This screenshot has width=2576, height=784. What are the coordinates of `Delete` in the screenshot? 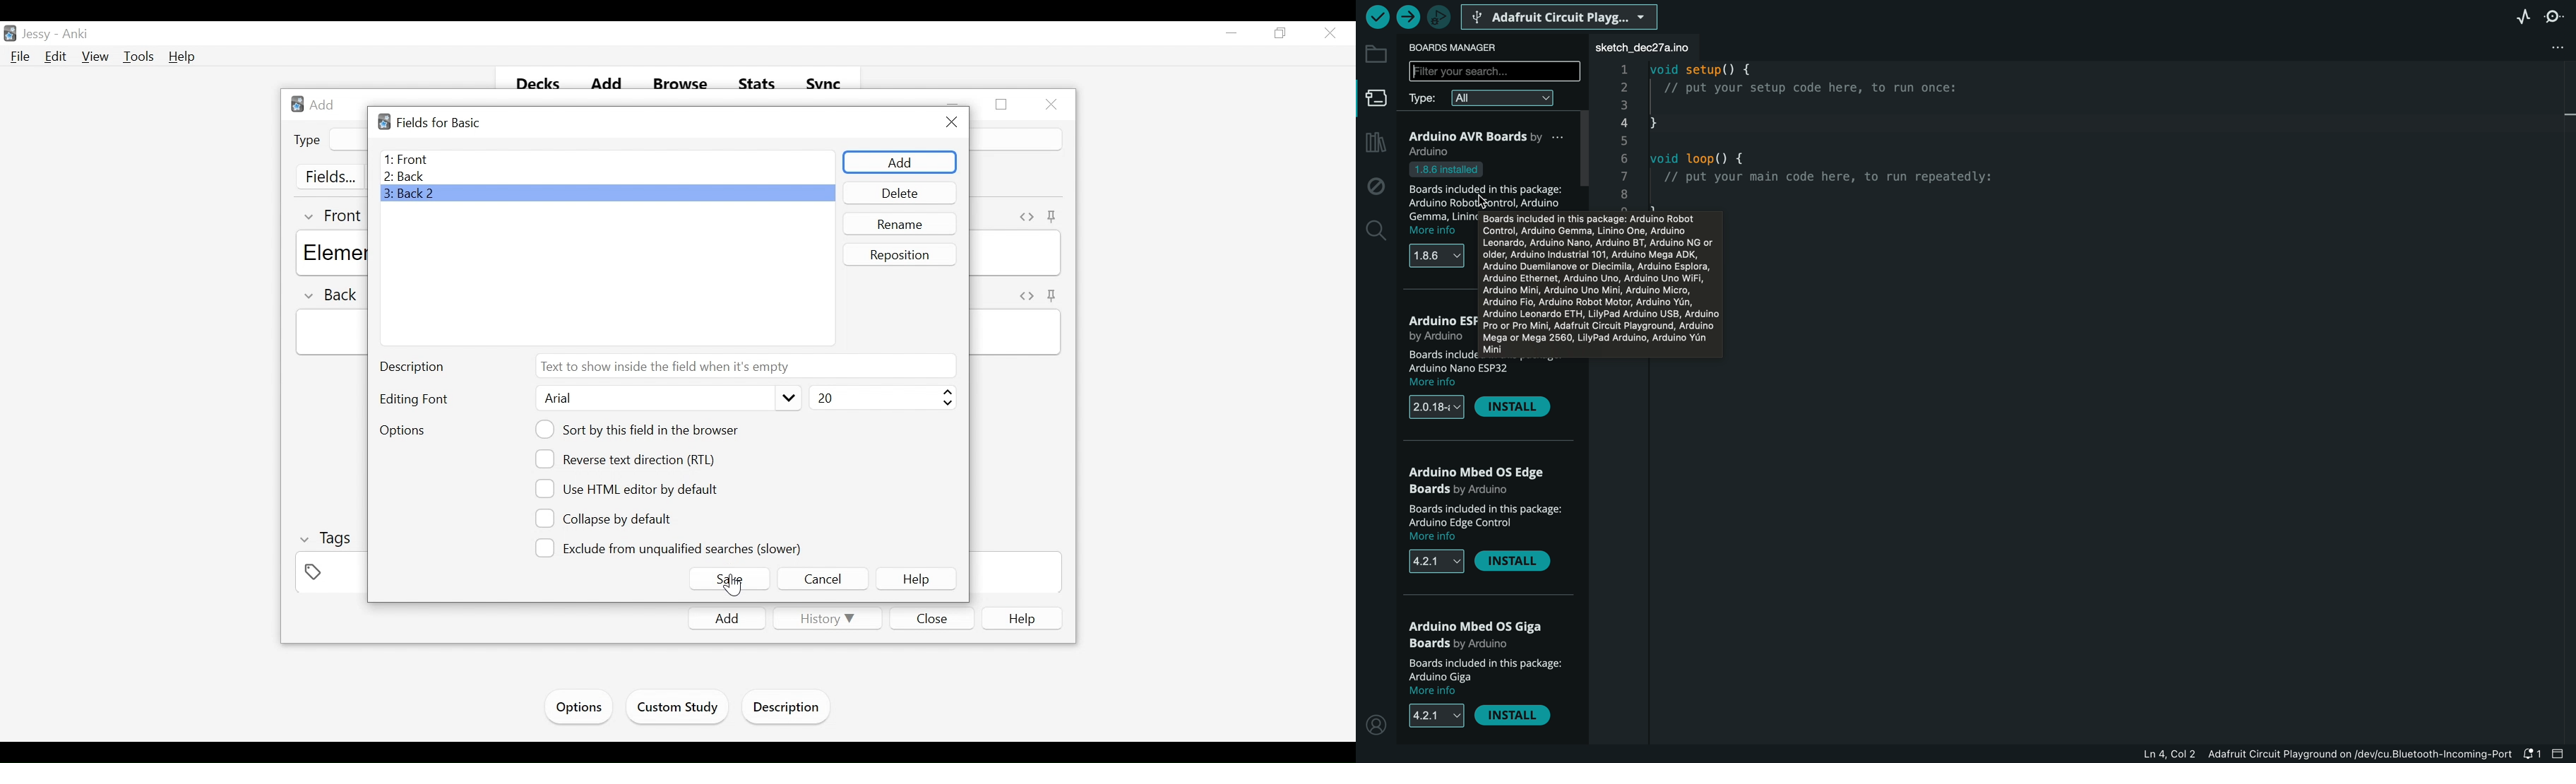 It's located at (900, 193).